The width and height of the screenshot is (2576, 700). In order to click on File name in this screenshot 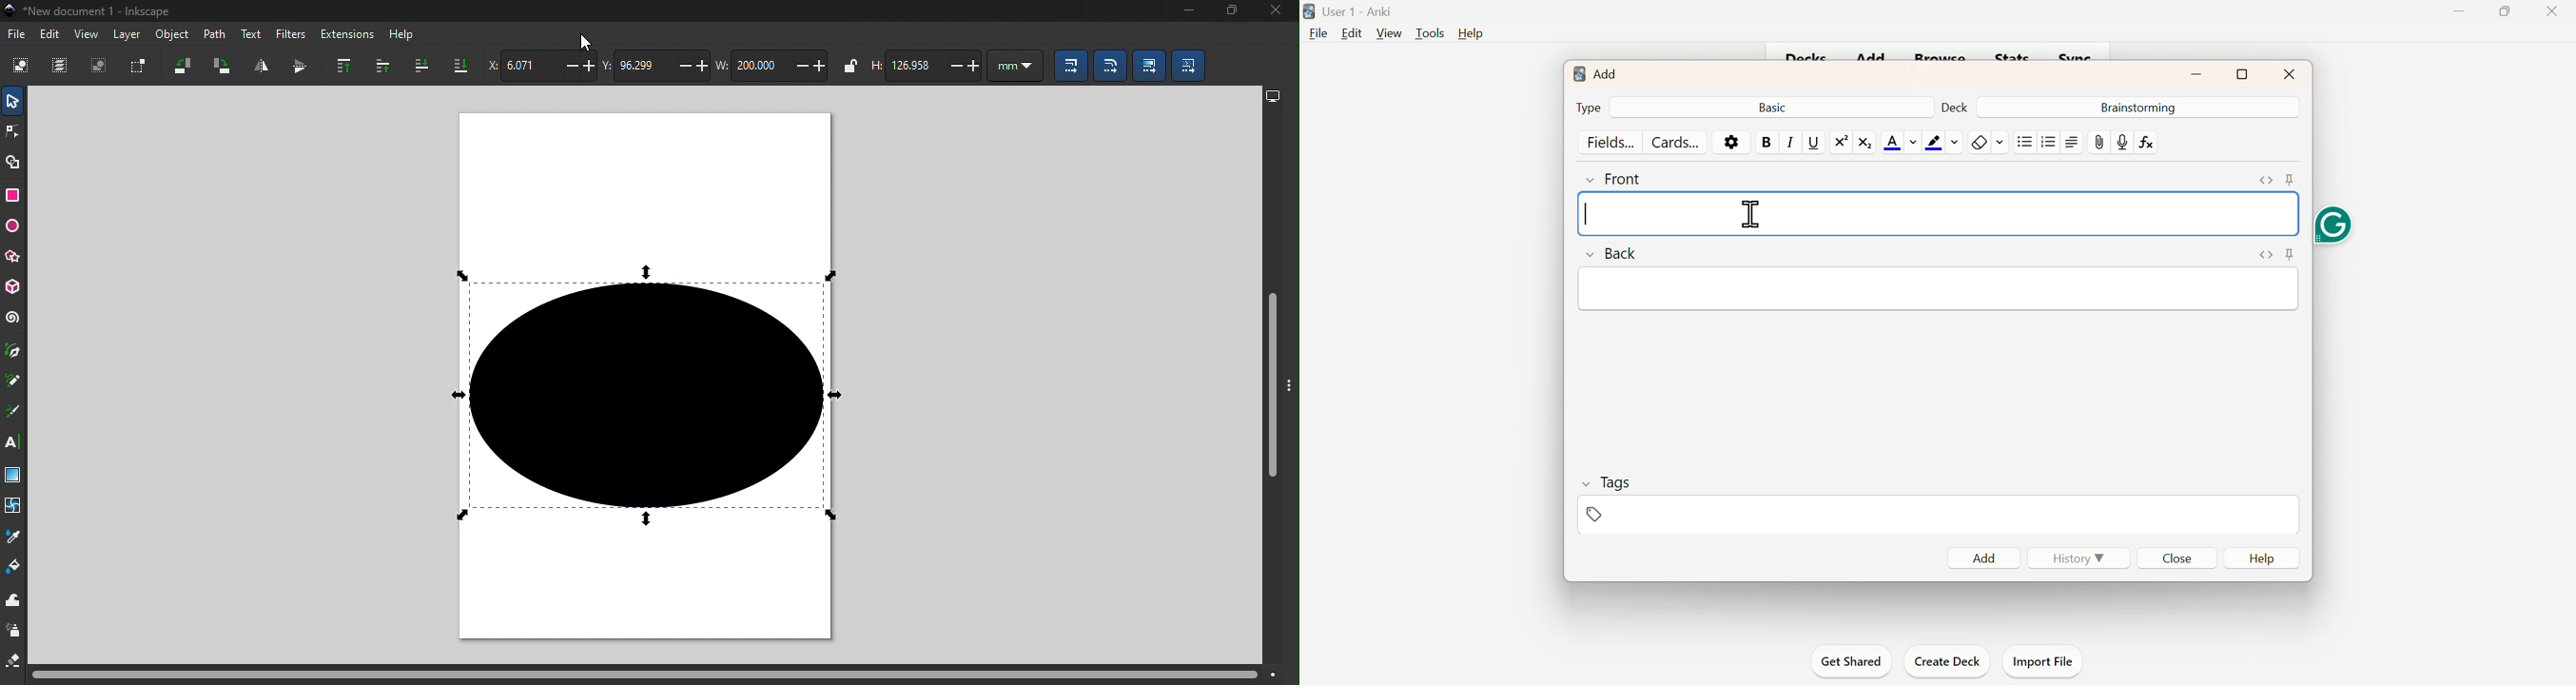, I will do `click(90, 12)`.